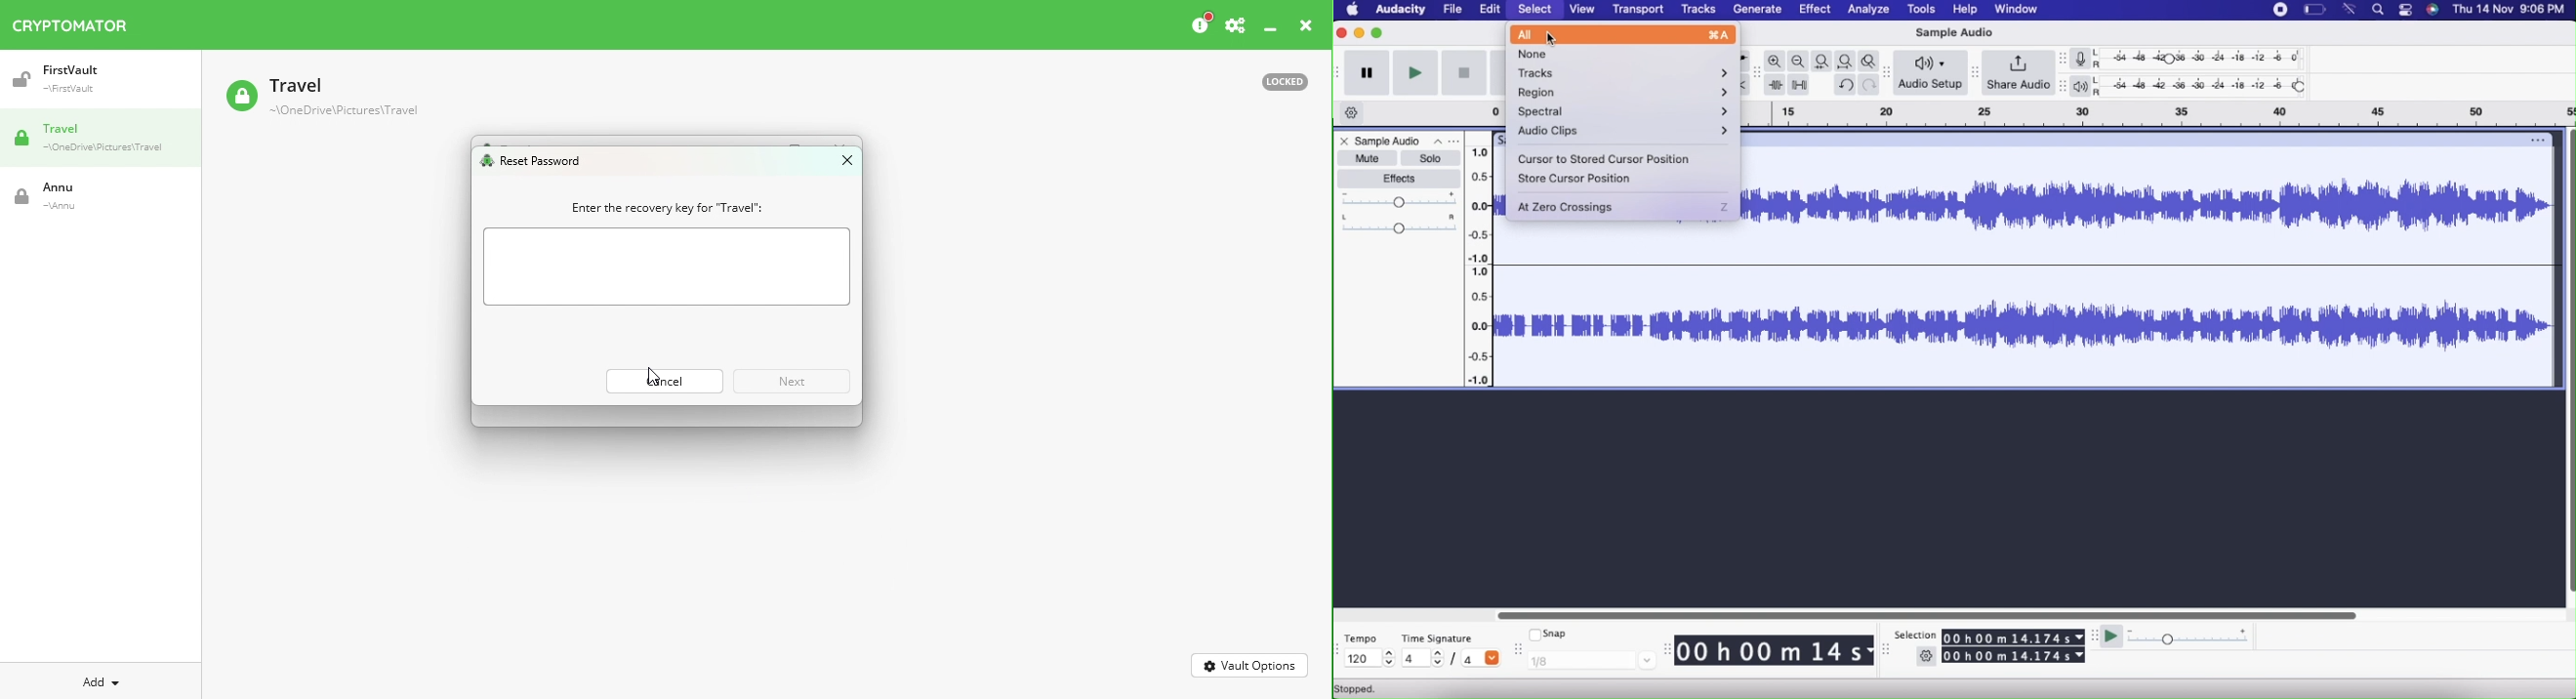  I want to click on Playback Speed, so click(2194, 637).